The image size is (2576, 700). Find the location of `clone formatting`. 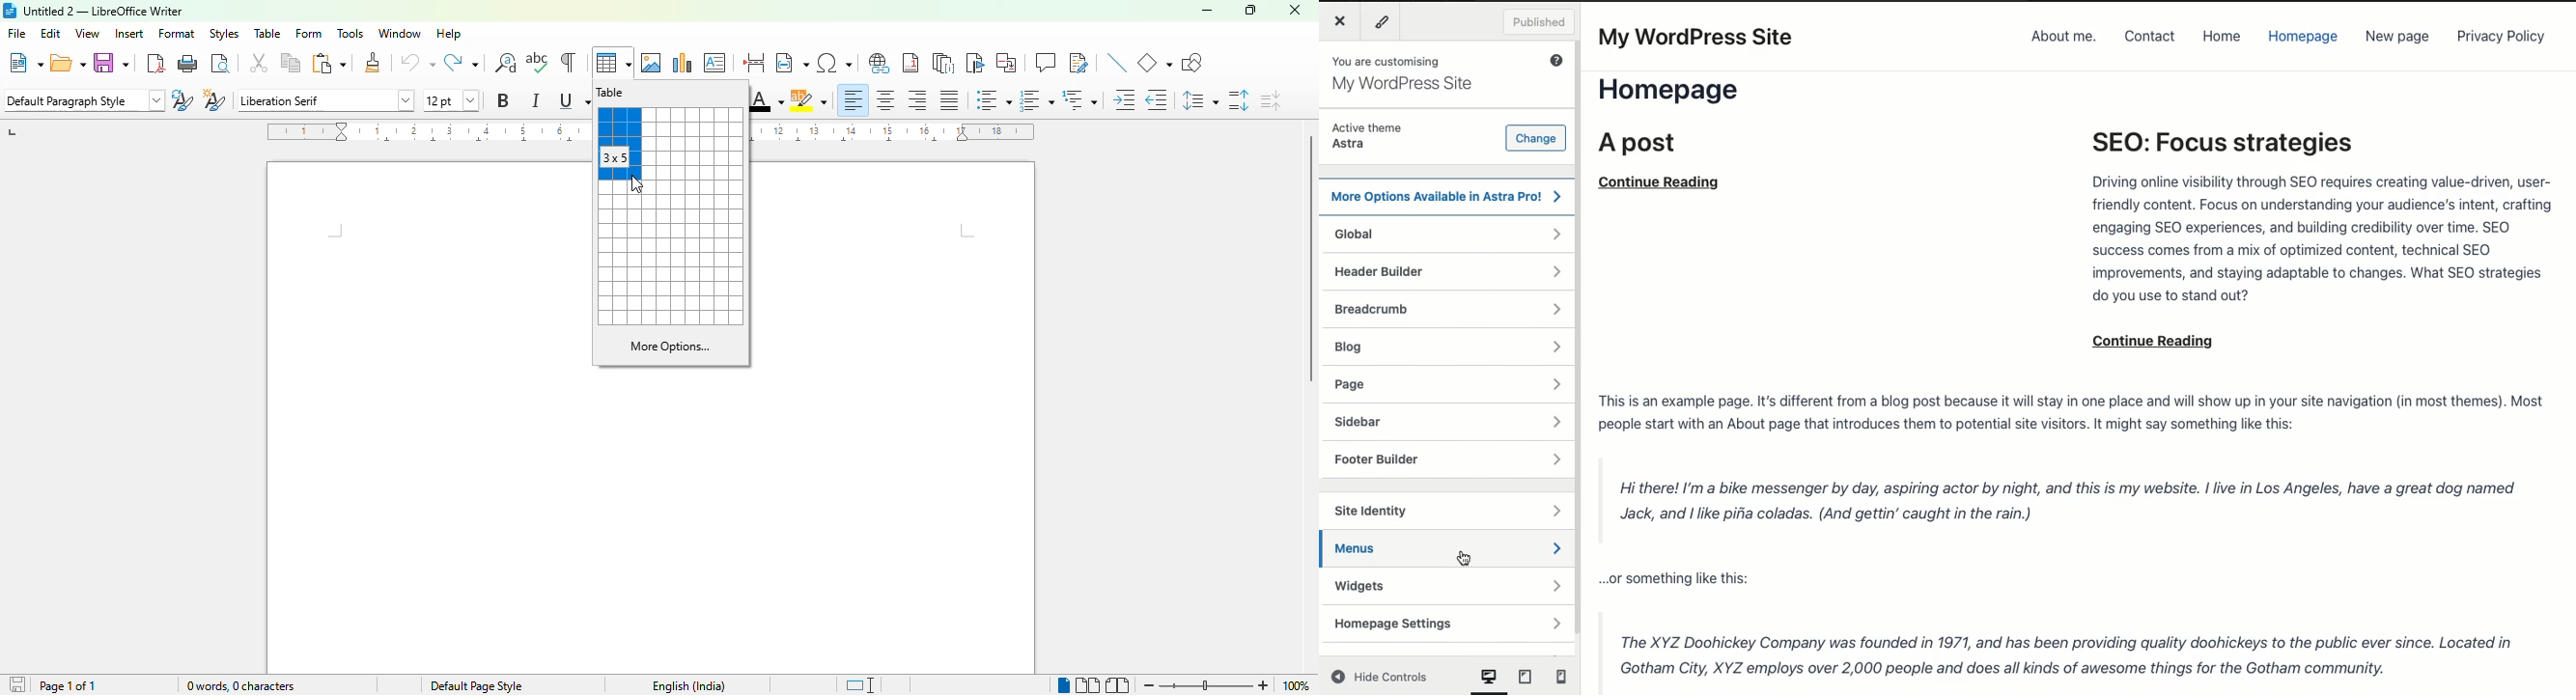

clone formatting is located at coordinates (373, 62).